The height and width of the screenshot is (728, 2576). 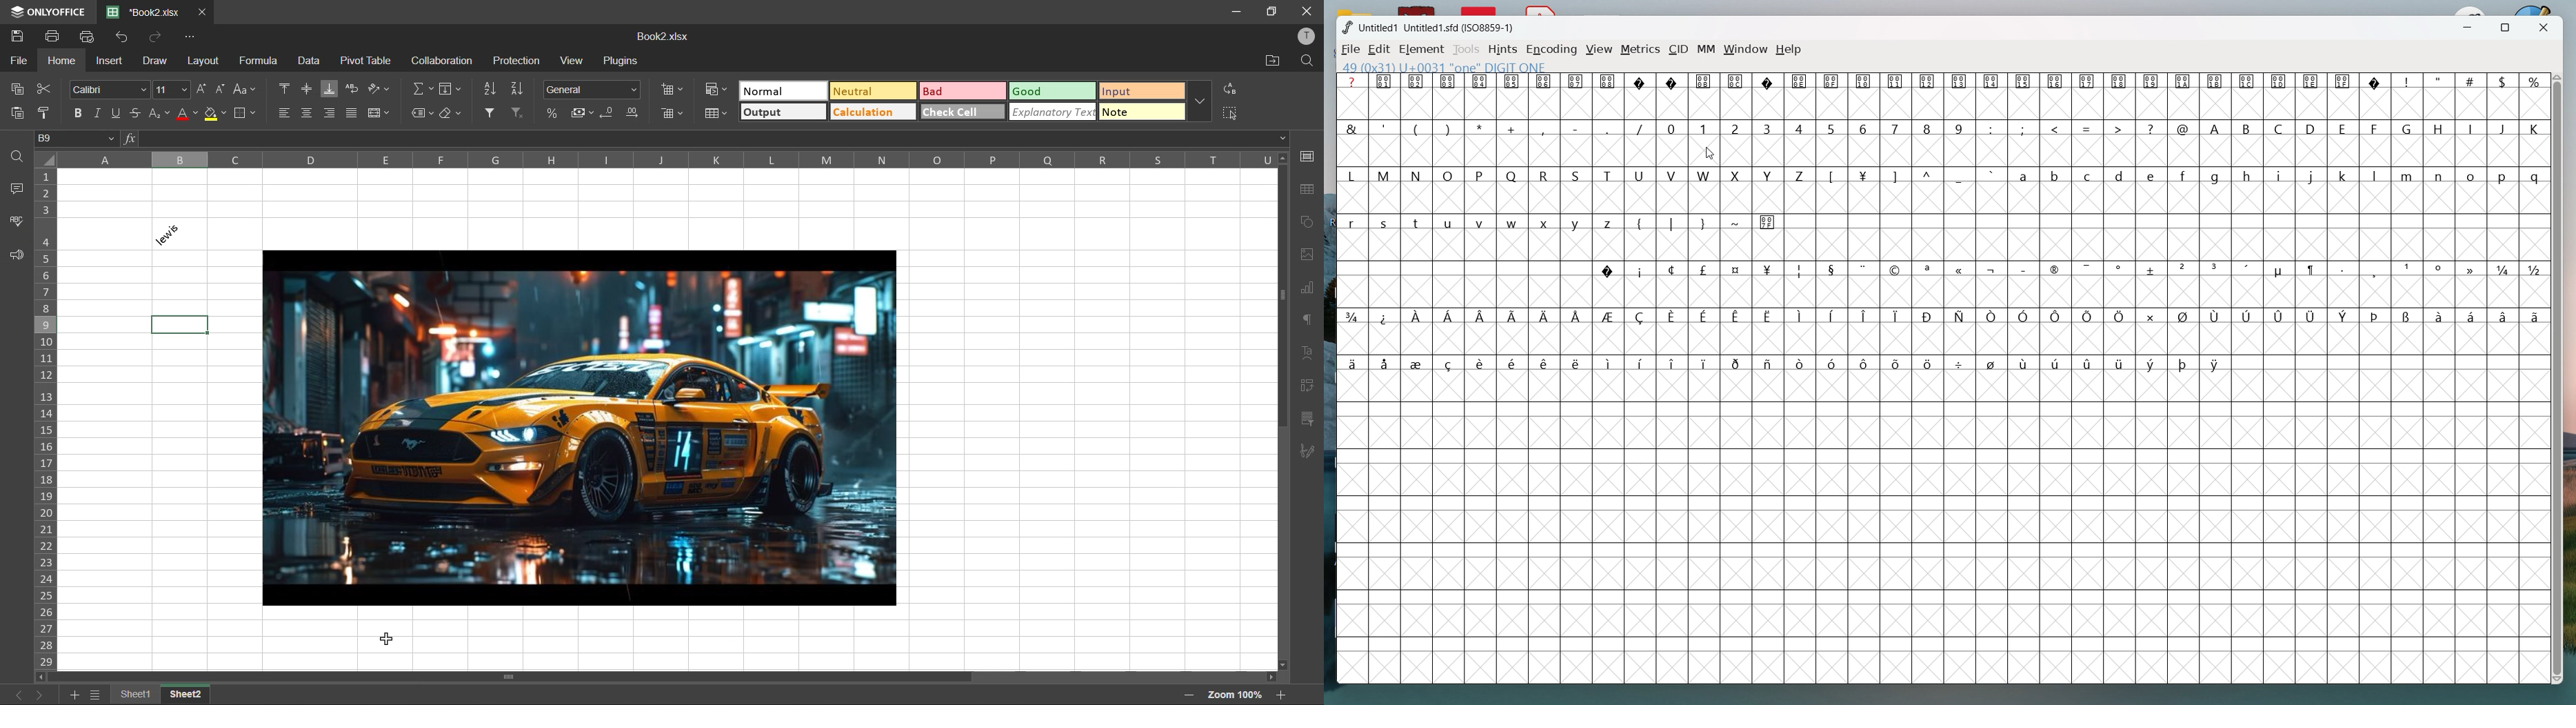 What do you see at coordinates (215, 113) in the screenshot?
I see `fill color` at bounding box center [215, 113].